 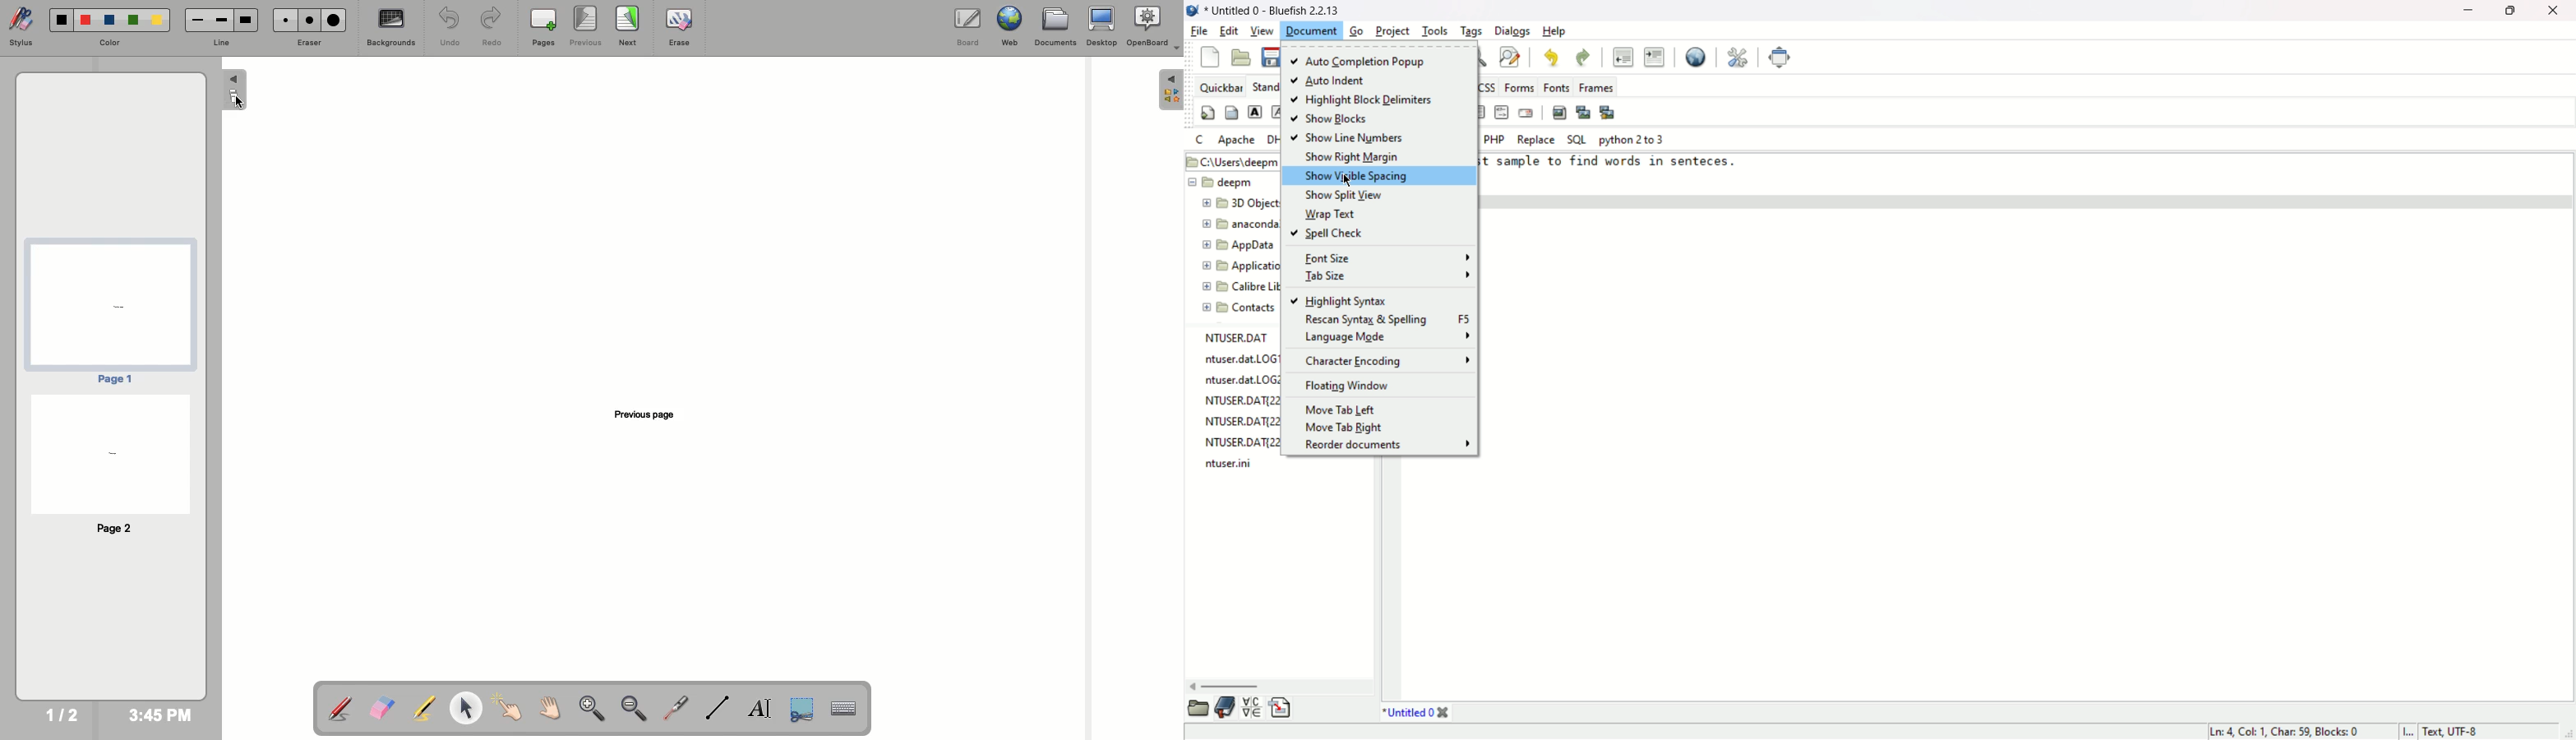 What do you see at coordinates (1347, 234) in the screenshot?
I see `spell check` at bounding box center [1347, 234].